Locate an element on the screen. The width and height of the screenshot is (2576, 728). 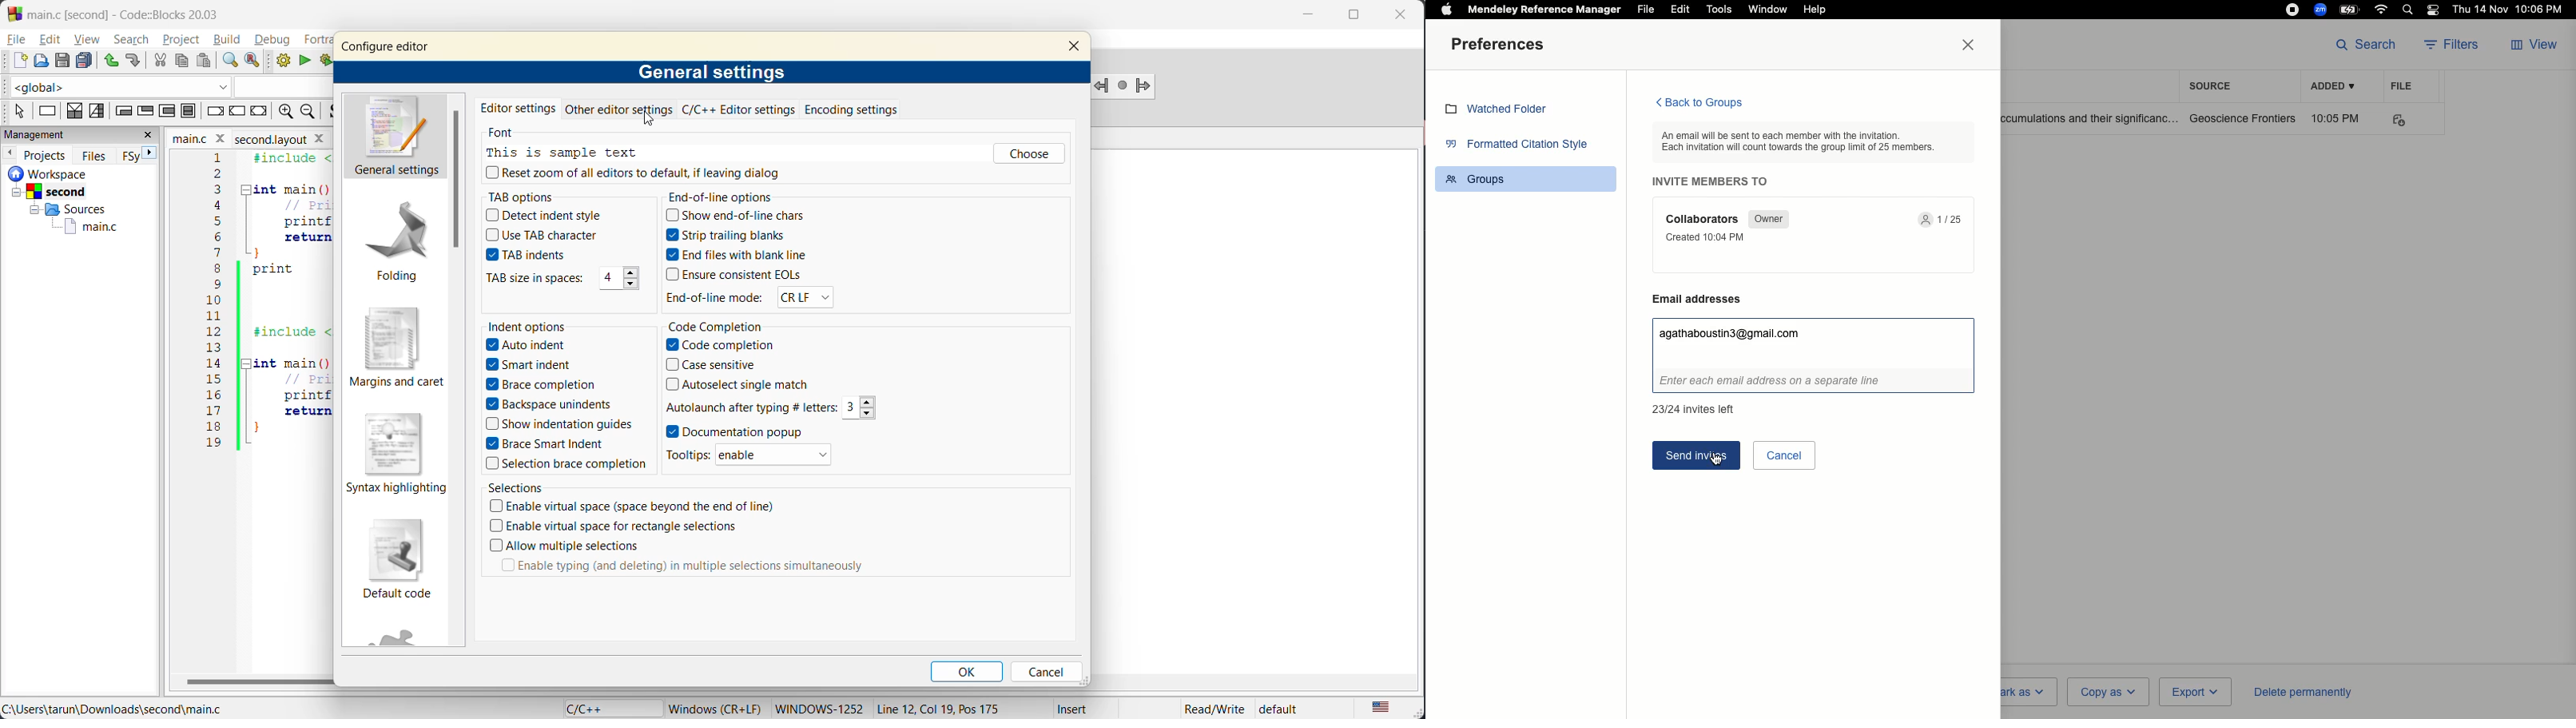
Autolaunch after typing #letters is located at coordinates (753, 407).